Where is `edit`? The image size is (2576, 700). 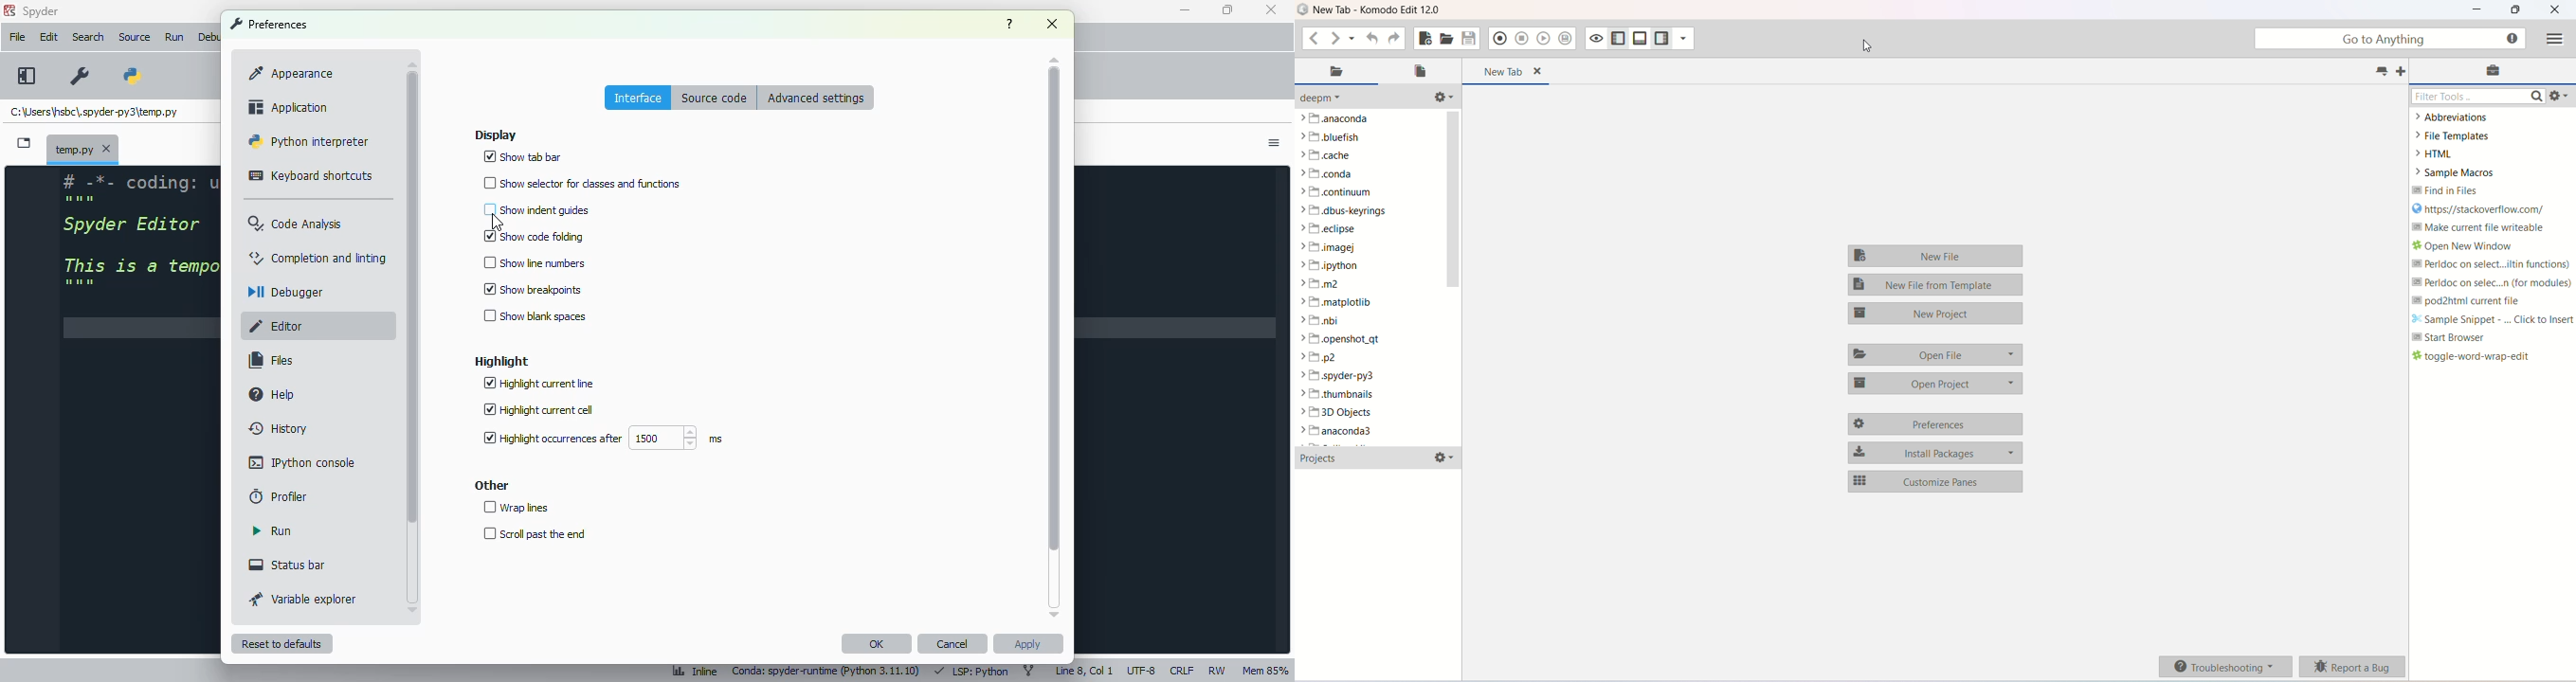
edit is located at coordinates (49, 37).